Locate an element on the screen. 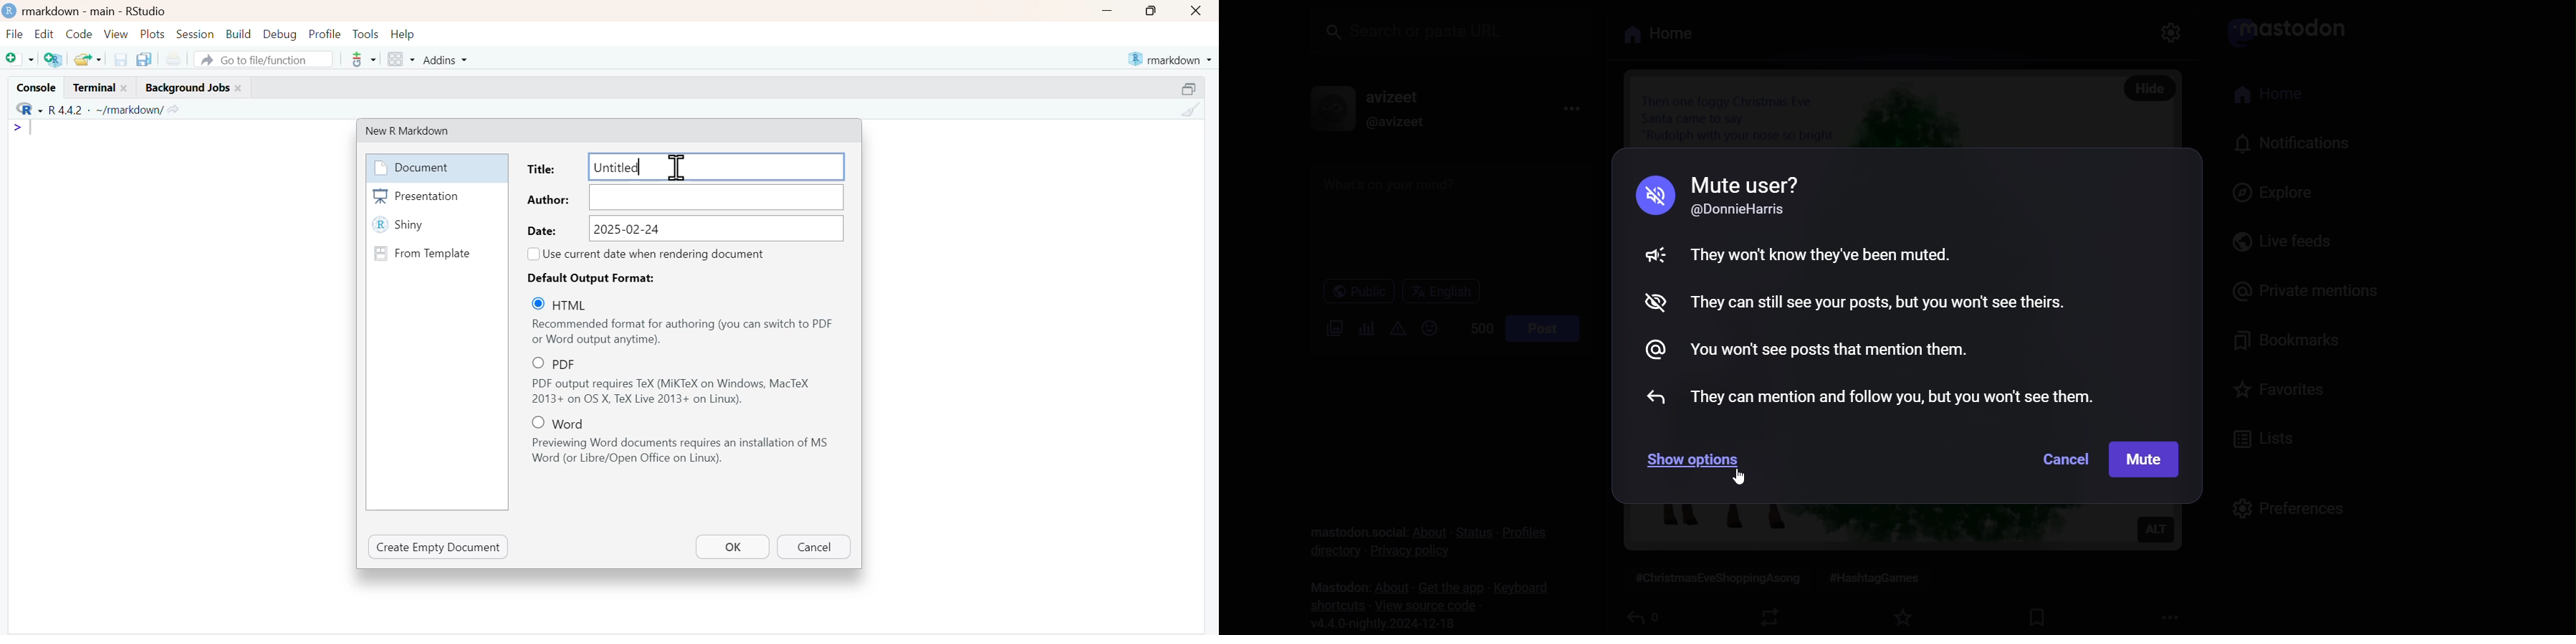 This screenshot has height=644, width=2576. Tools is located at coordinates (366, 34).